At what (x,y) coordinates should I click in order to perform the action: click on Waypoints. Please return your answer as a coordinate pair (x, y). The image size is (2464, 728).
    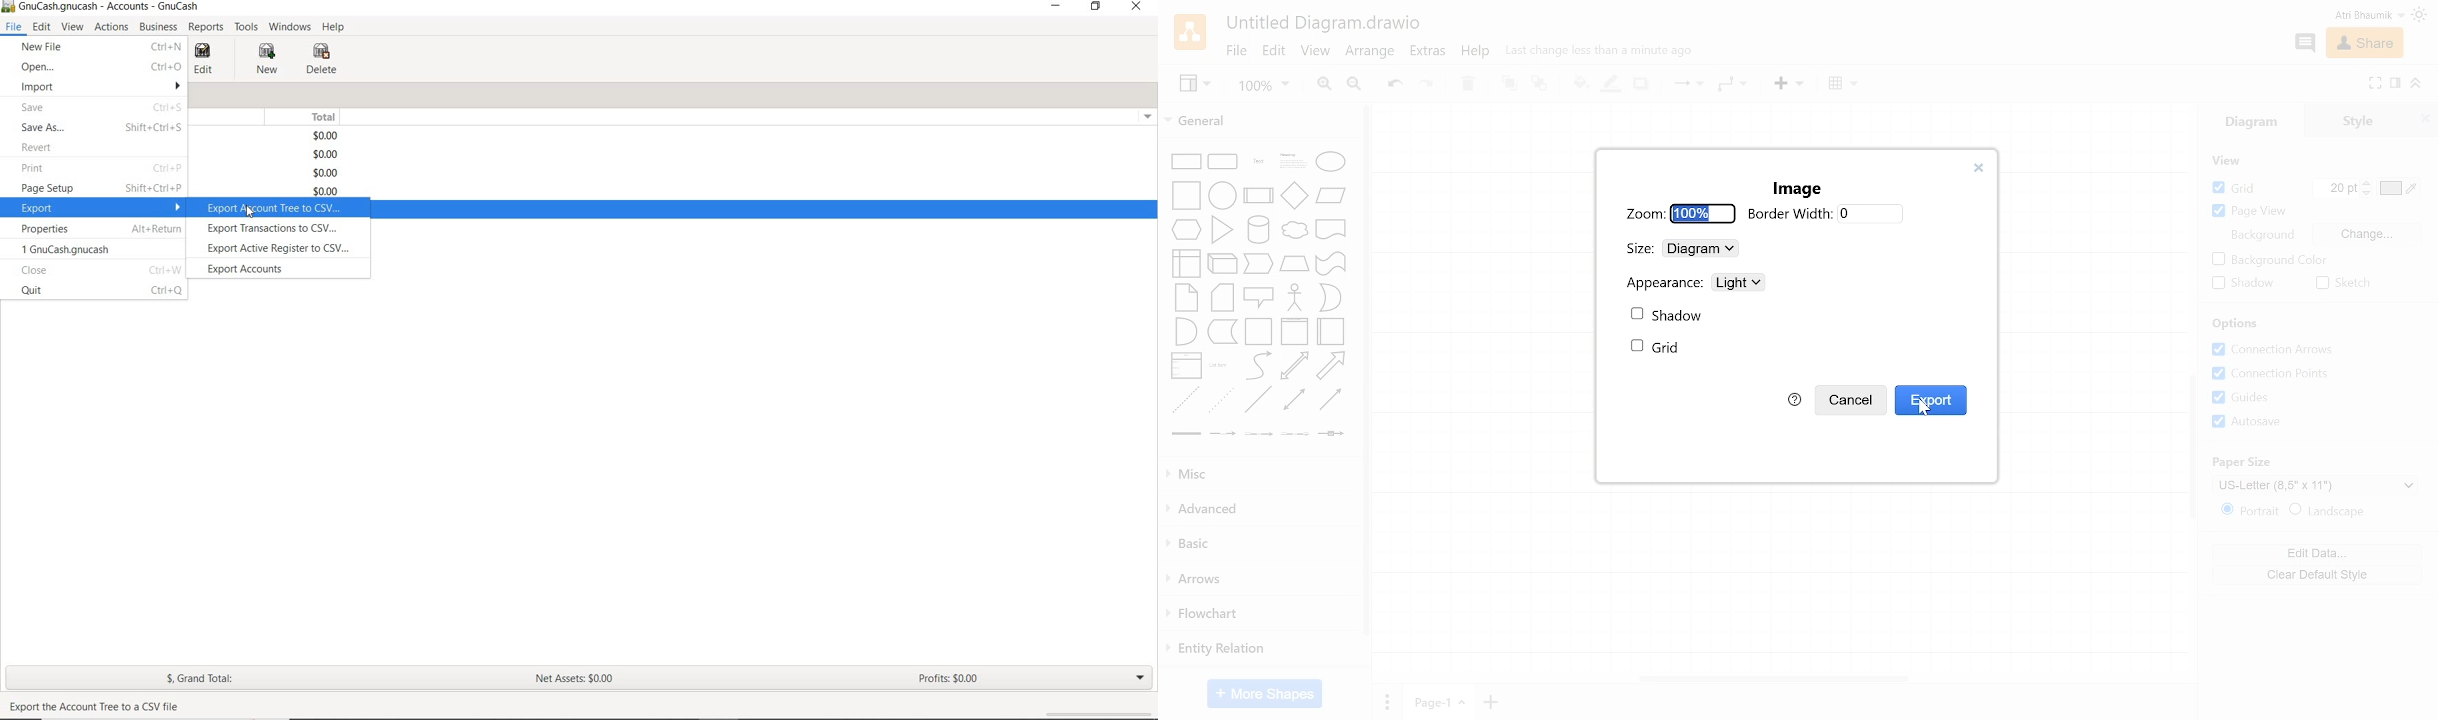
    Looking at the image, I should click on (1731, 85).